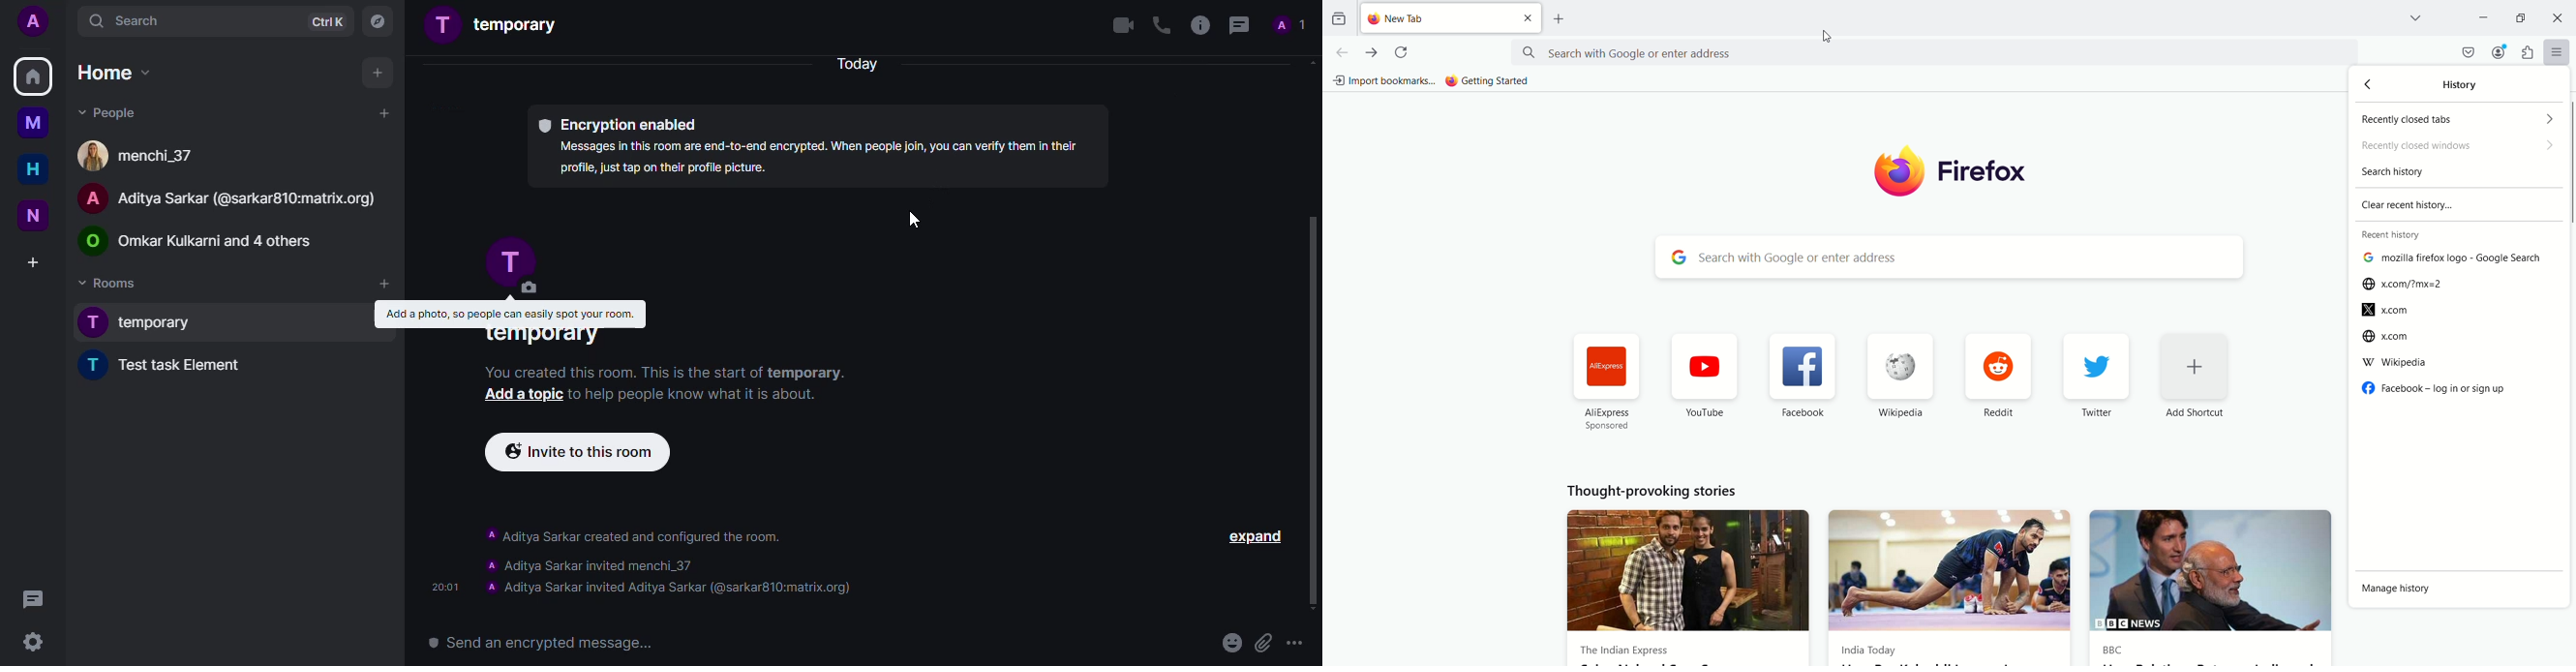 The width and height of the screenshot is (2576, 672). Describe the element at coordinates (1905, 378) in the screenshot. I see `Wikipedia` at that location.